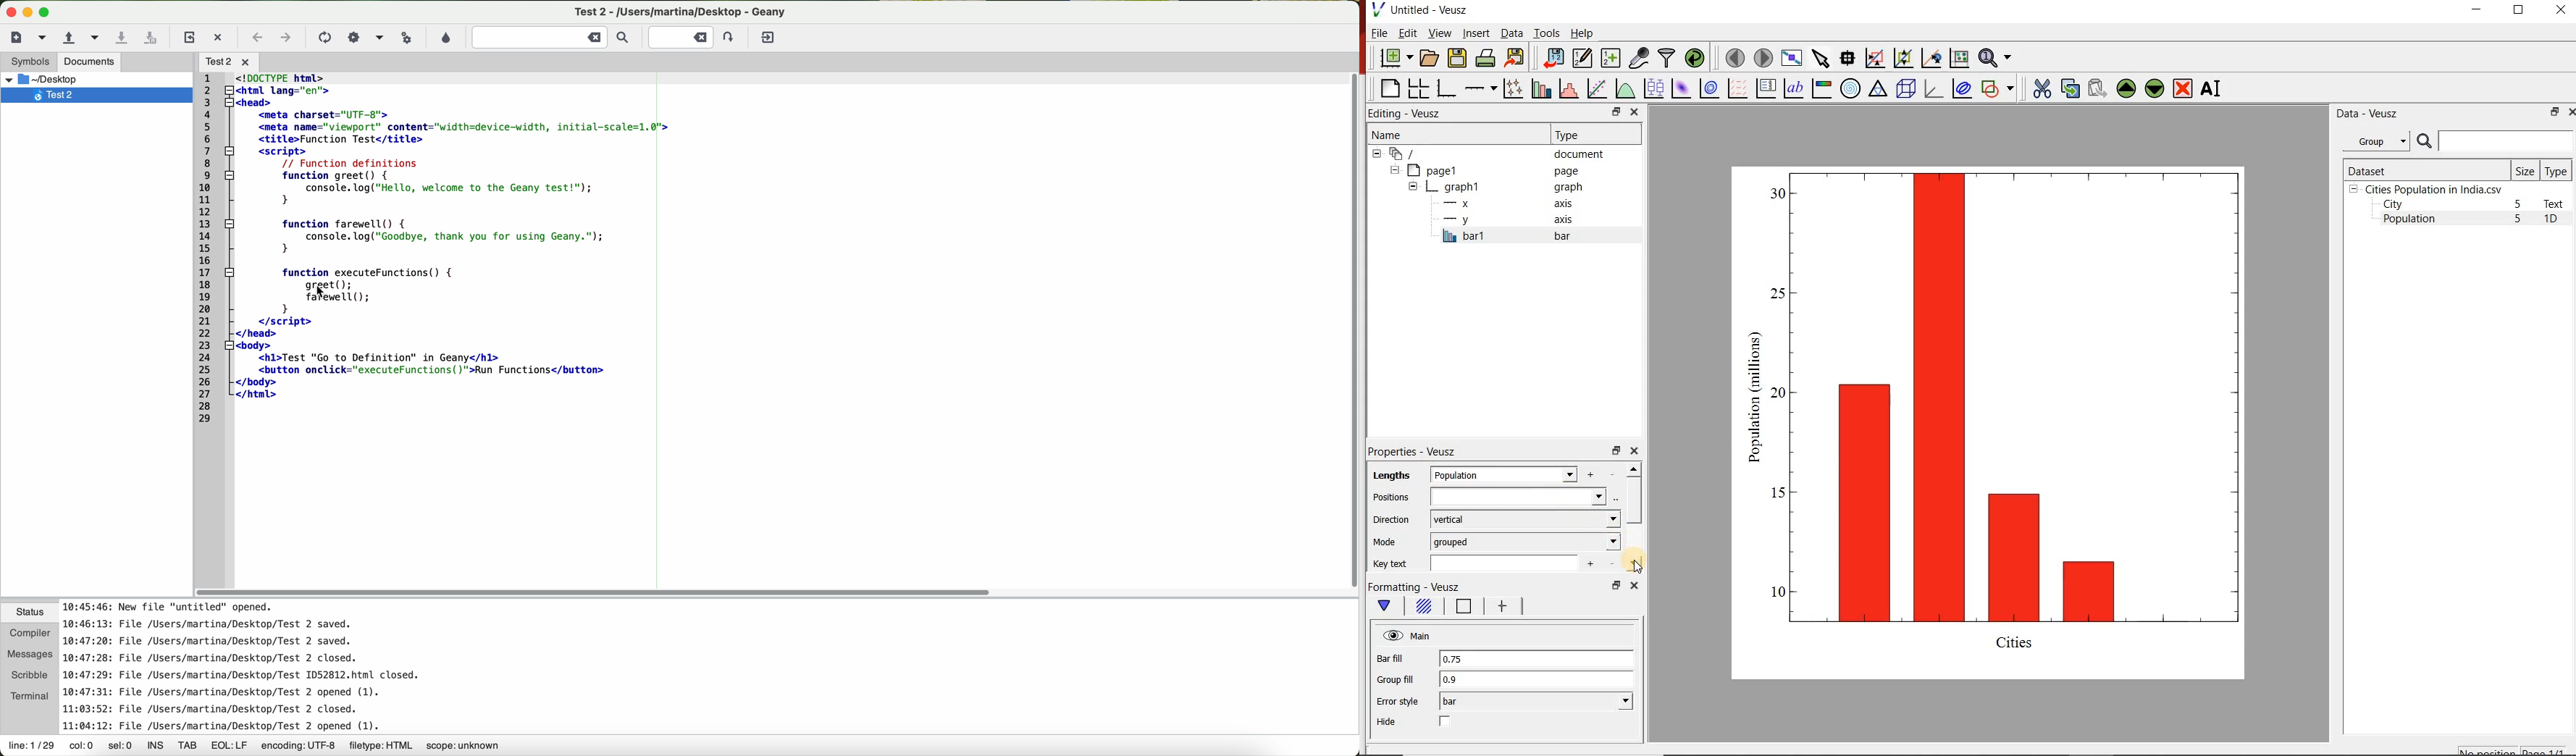 Image resolution: width=2576 pixels, height=756 pixels. Describe the element at coordinates (1653, 88) in the screenshot. I see `plot box plots` at that location.